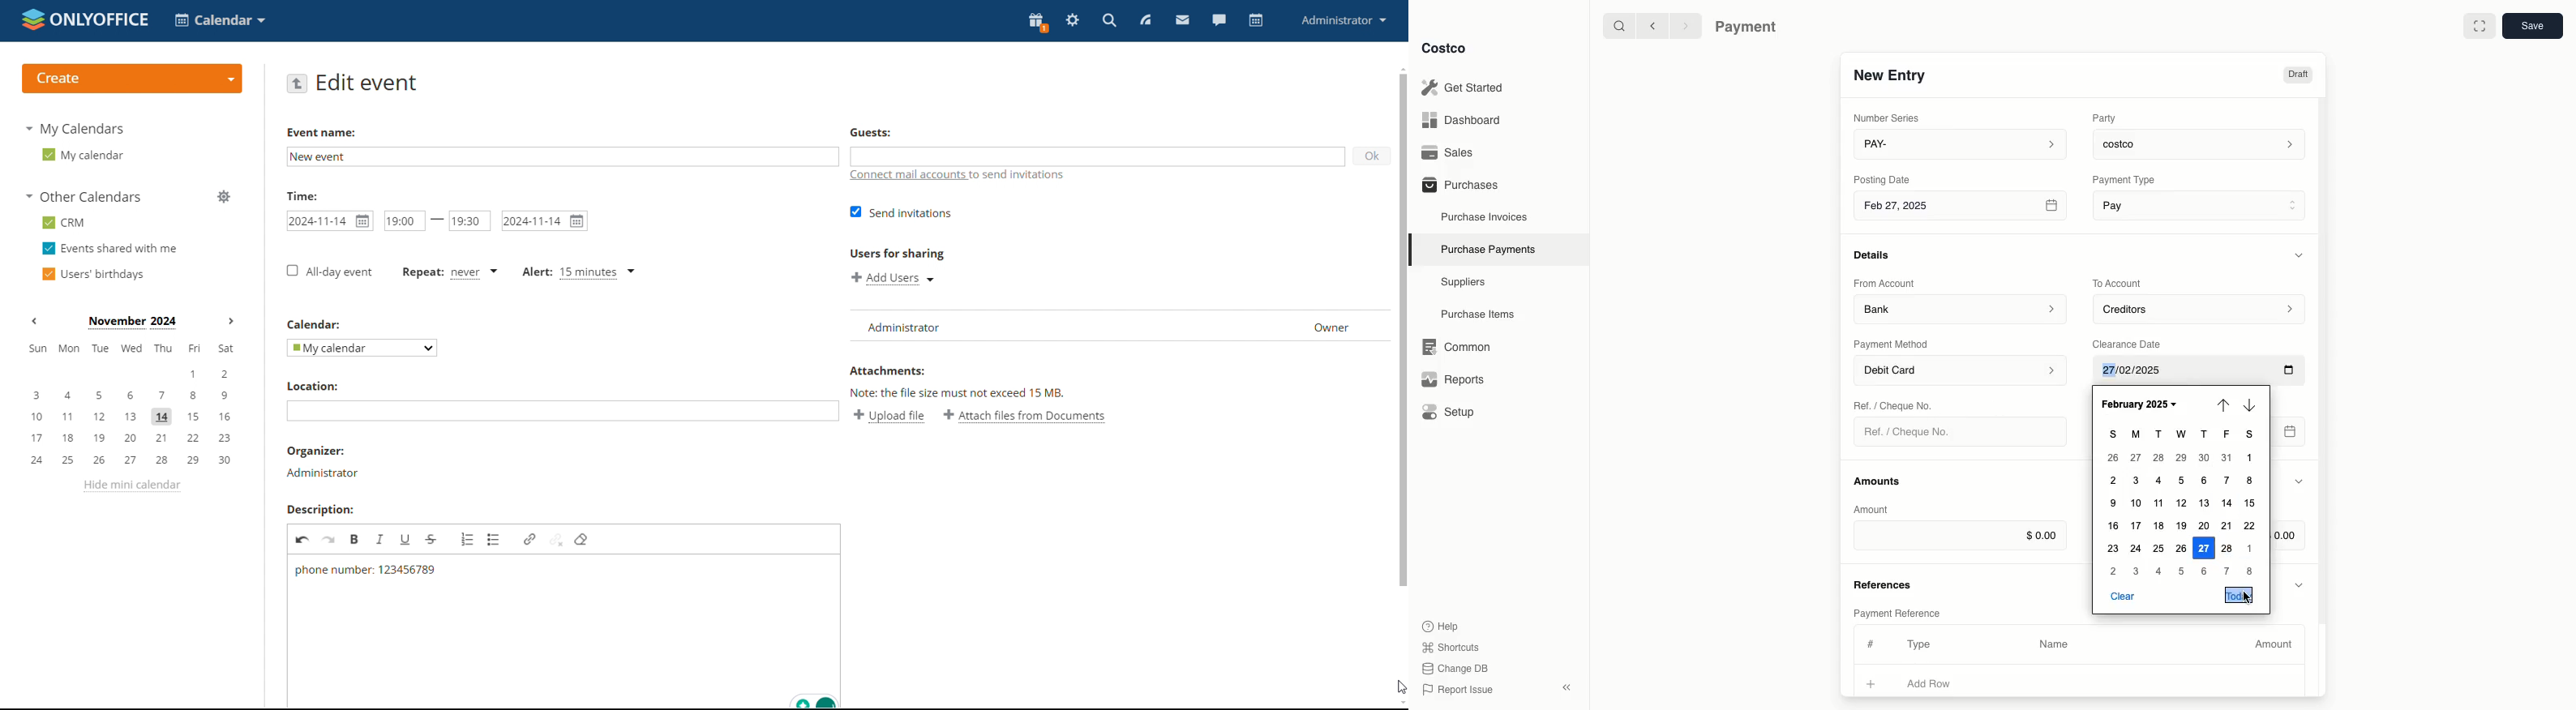 The image size is (2576, 728). What do you see at coordinates (1890, 118) in the screenshot?
I see `Number Series` at bounding box center [1890, 118].